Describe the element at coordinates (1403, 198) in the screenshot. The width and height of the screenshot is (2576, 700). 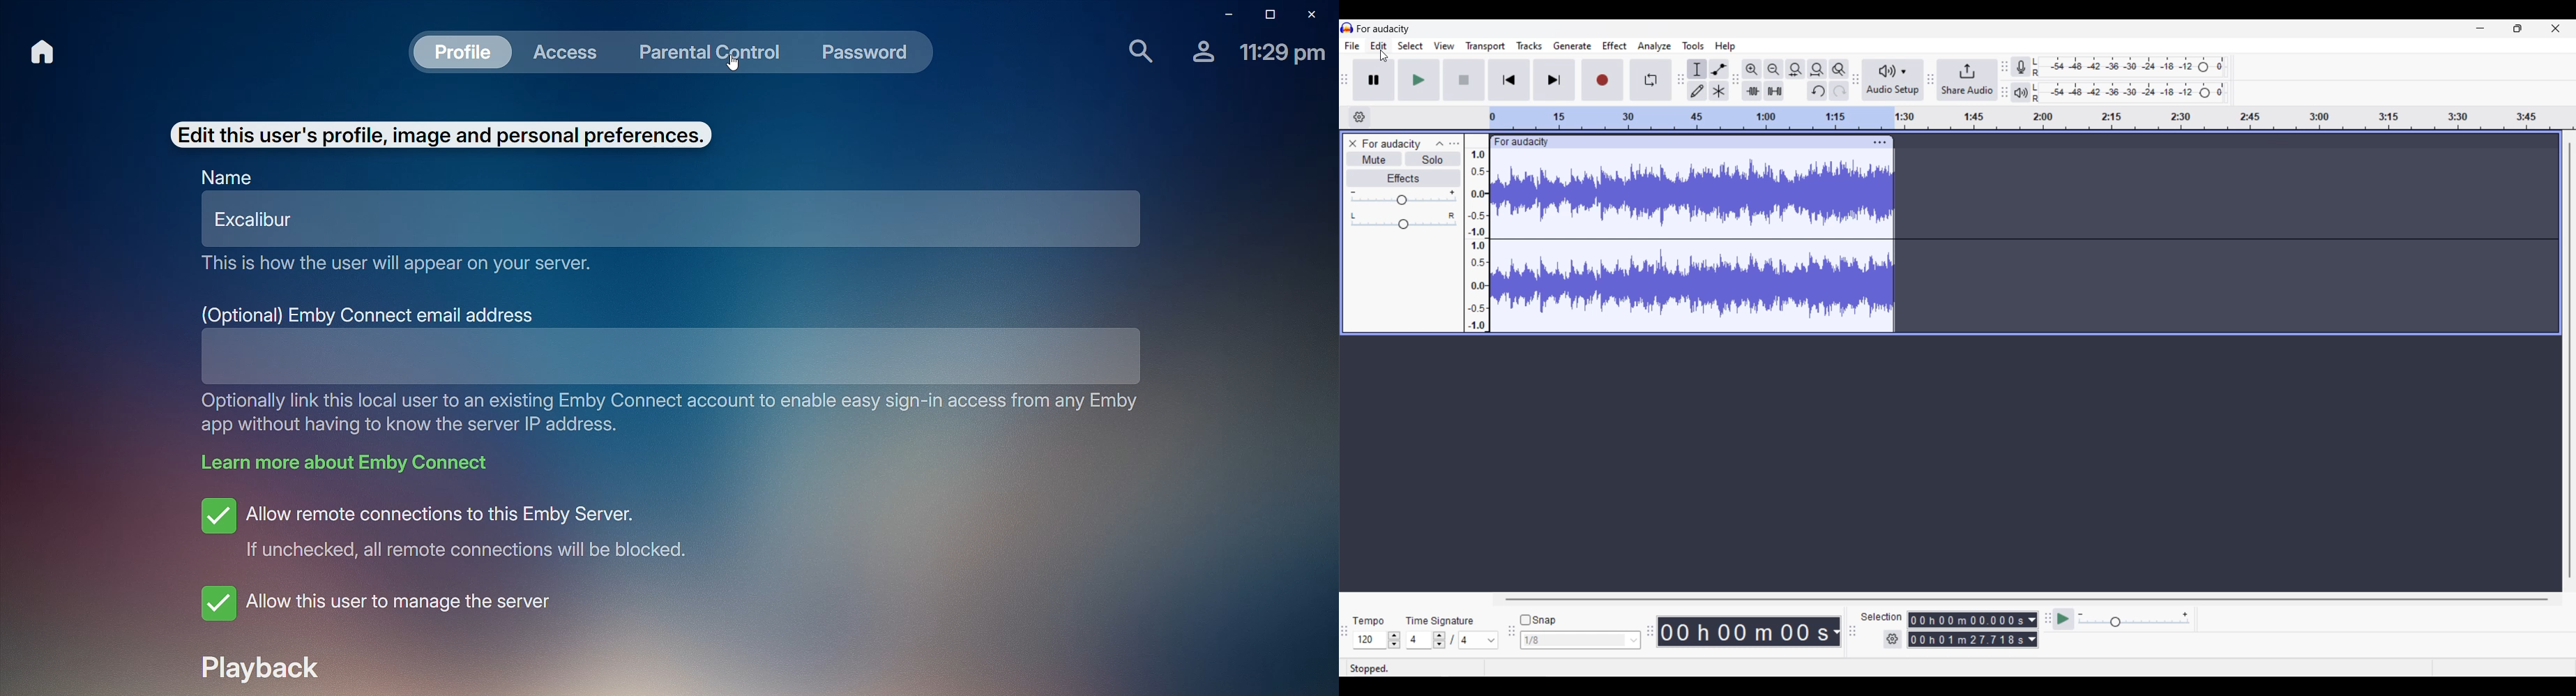
I see `Volume slider` at that location.